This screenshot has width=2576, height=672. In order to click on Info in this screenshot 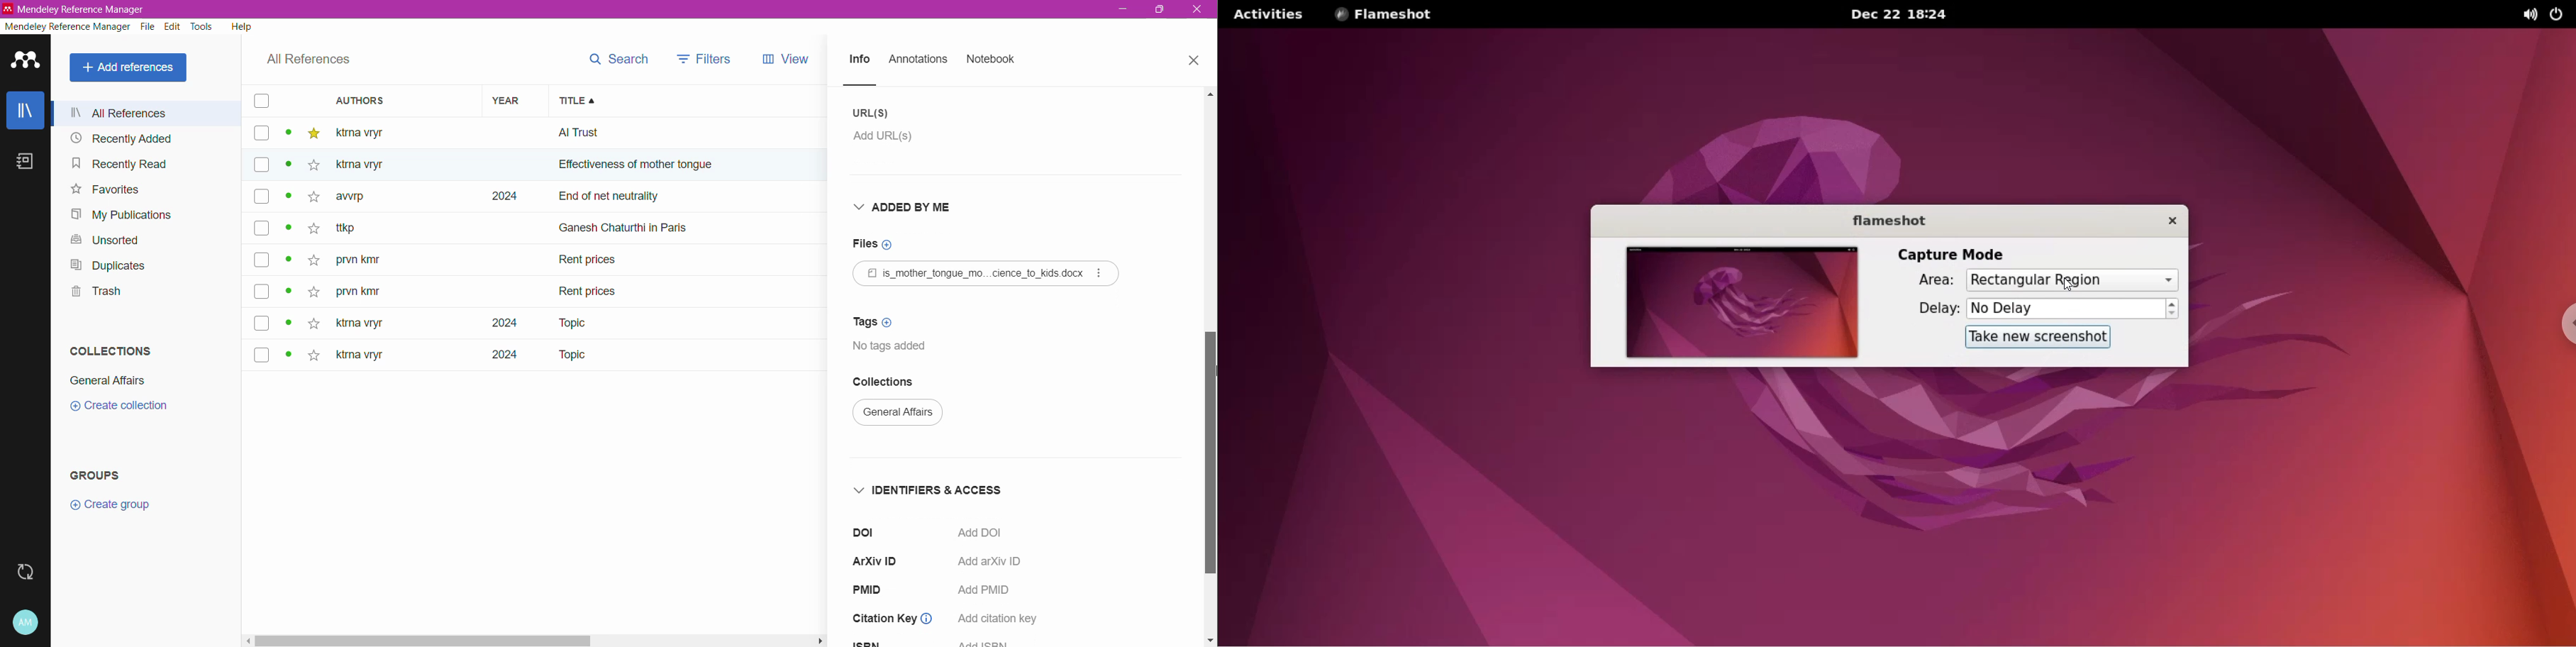, I will do `click(859, 60)`.